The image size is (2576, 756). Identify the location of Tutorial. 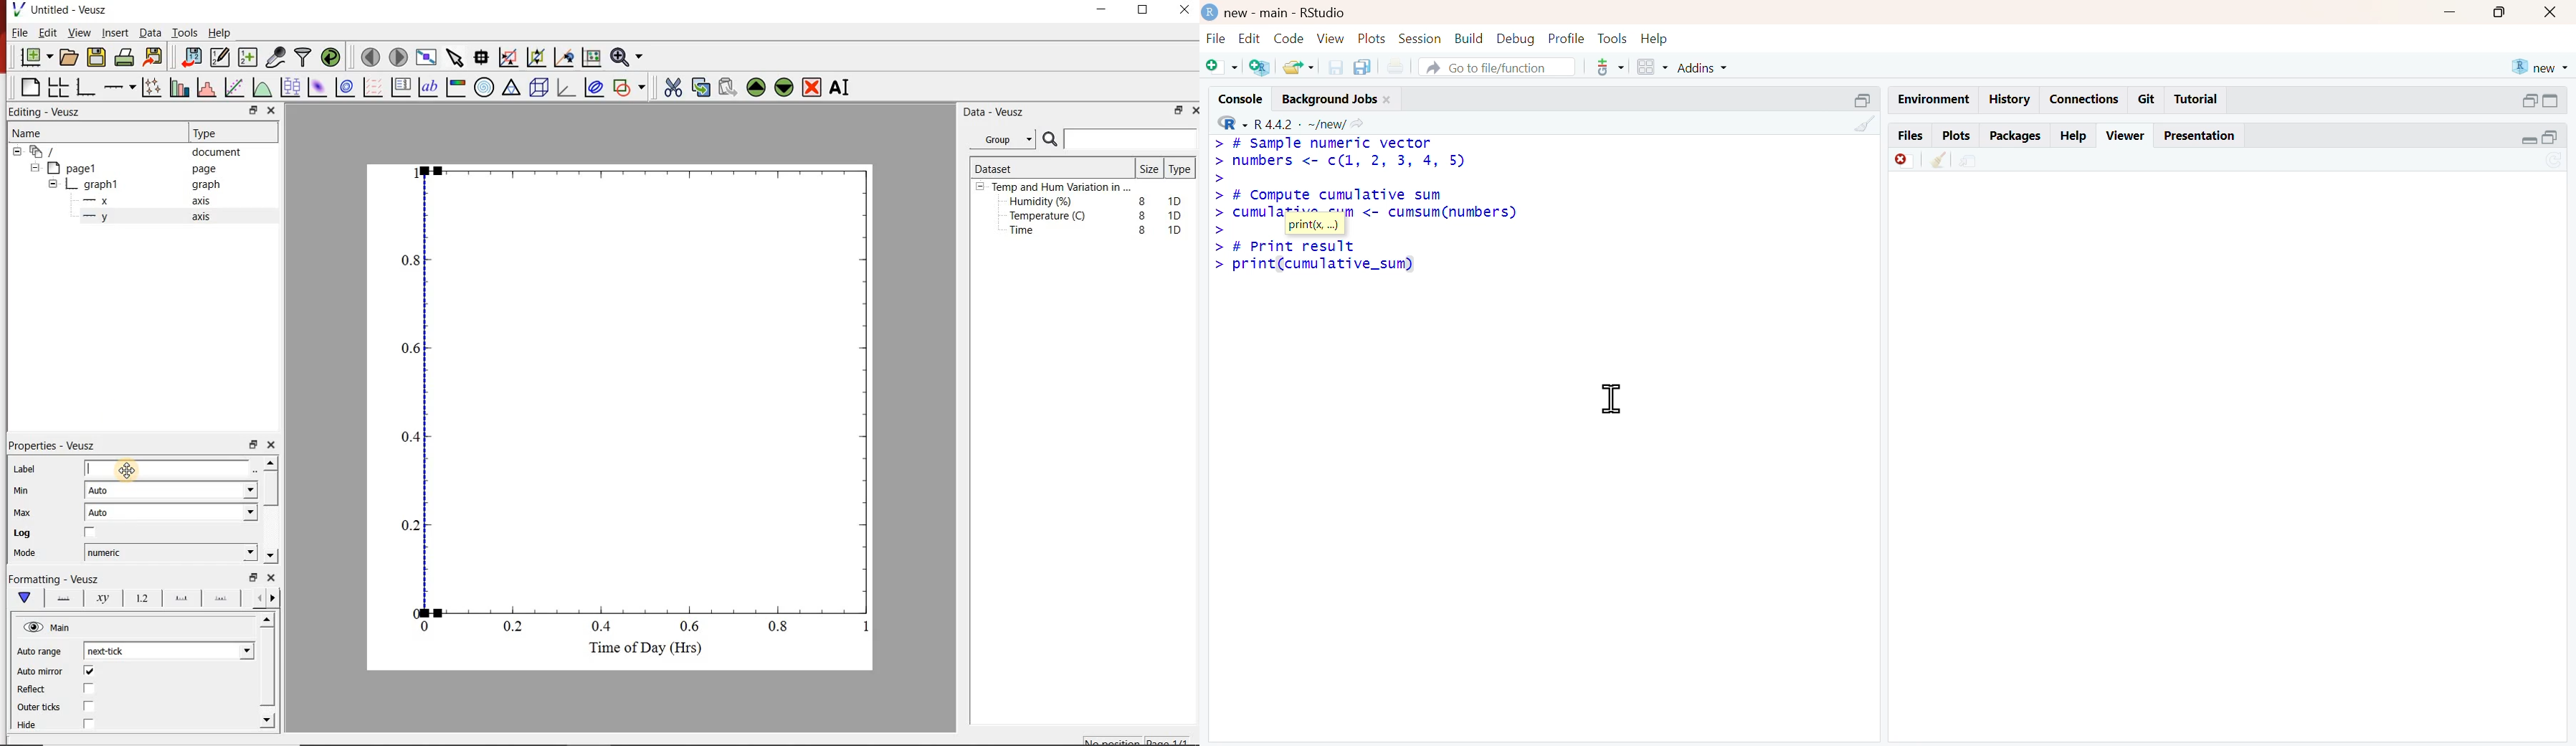
(2196, 98).